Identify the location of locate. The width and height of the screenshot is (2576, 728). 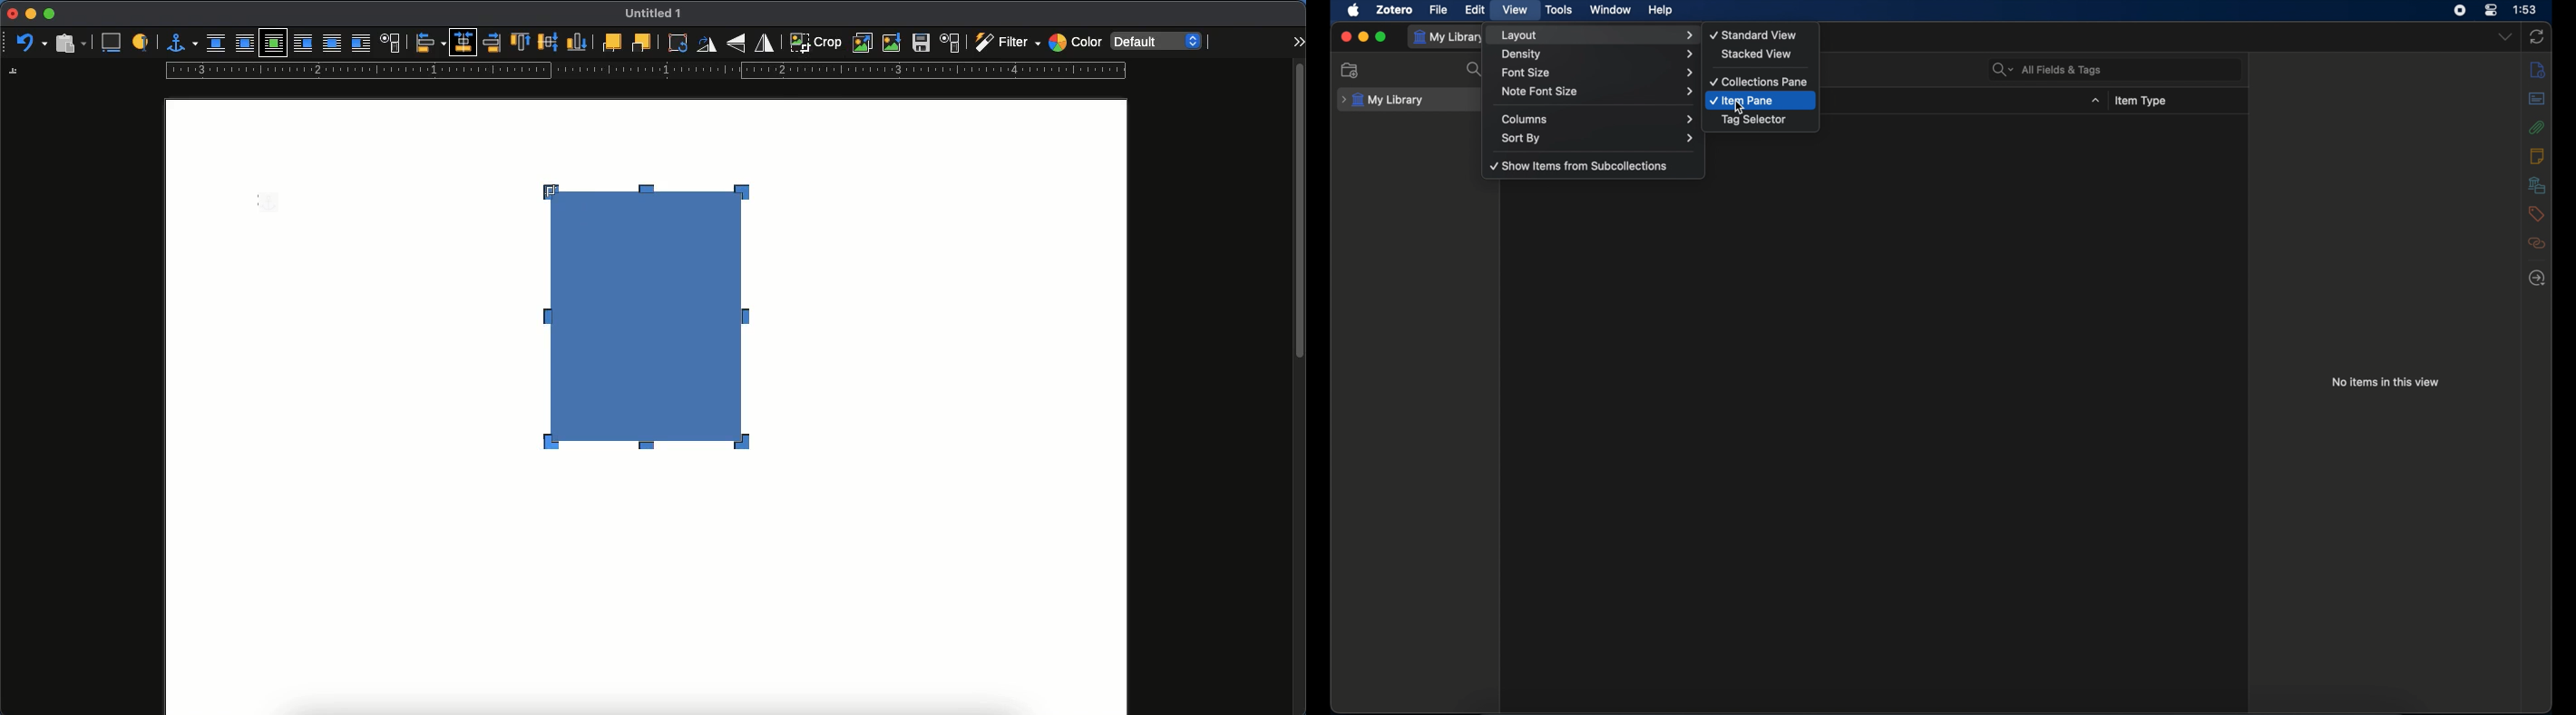
(2538, 279).